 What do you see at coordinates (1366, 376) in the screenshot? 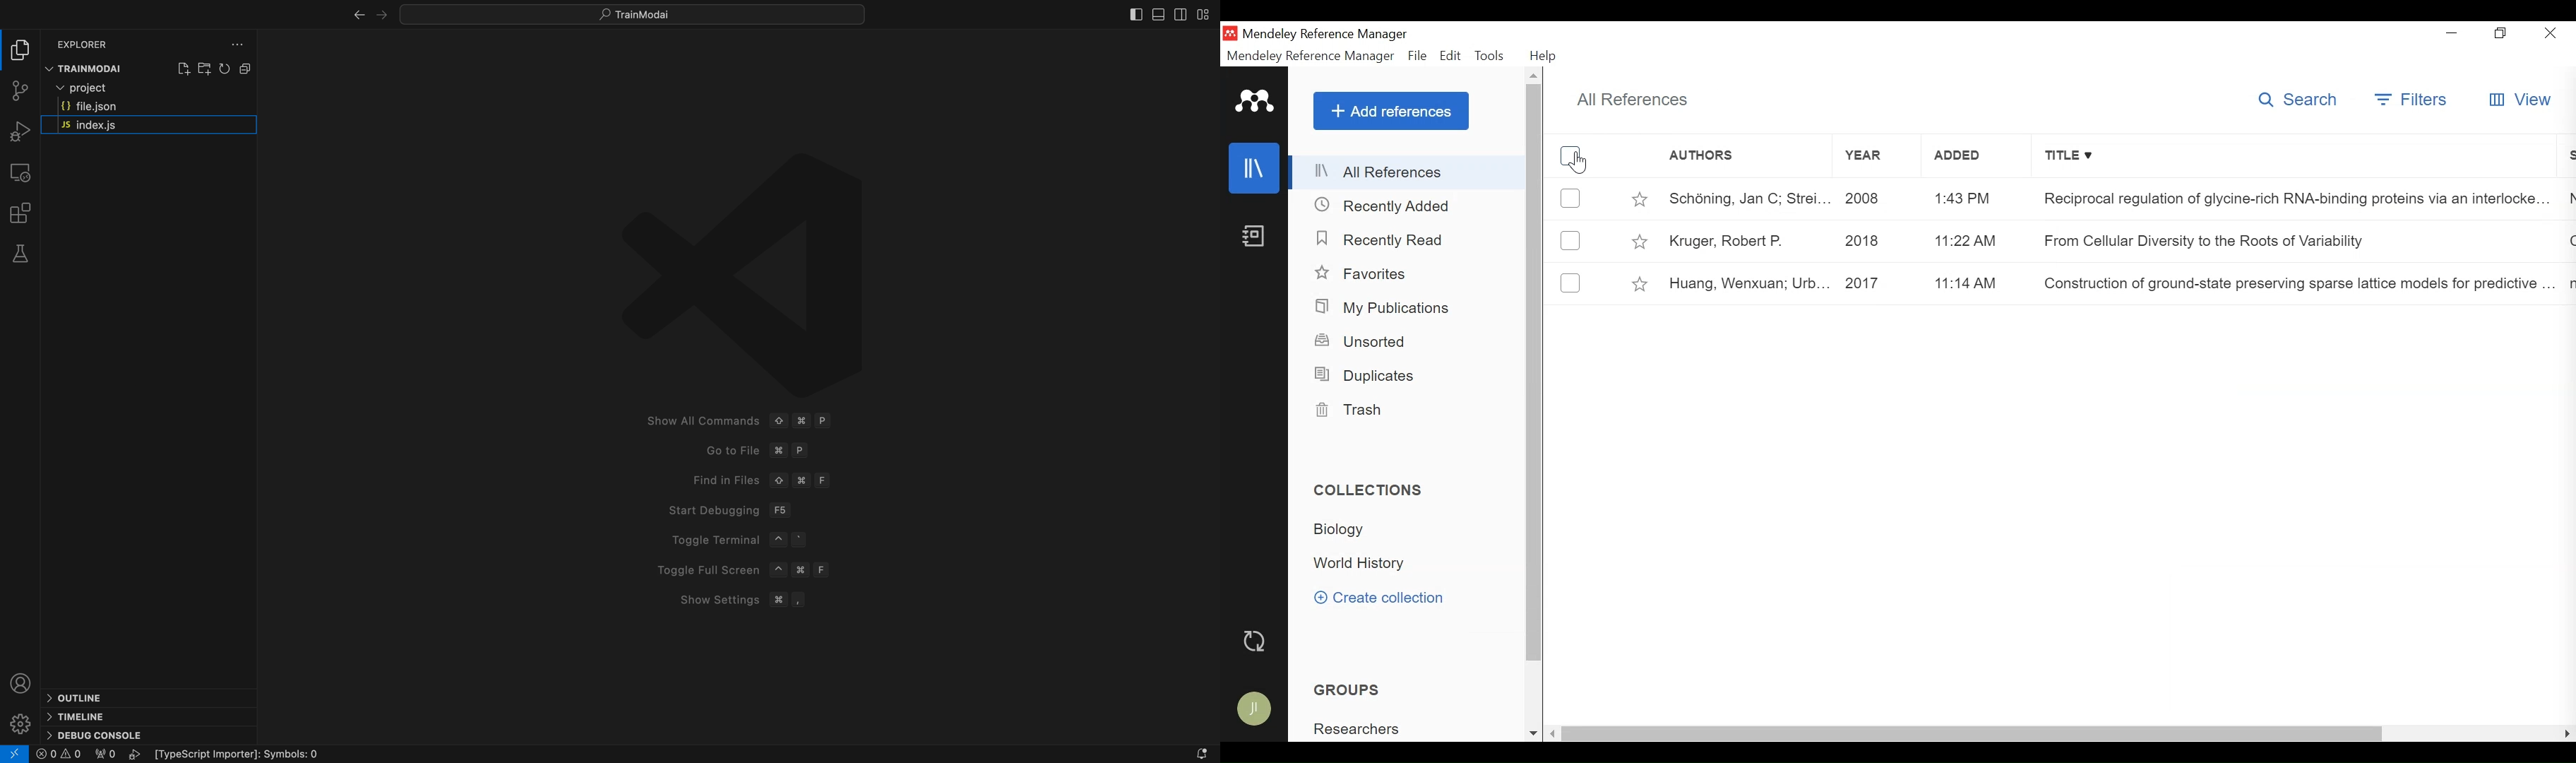
I see `Duplicates` at bounding box center [1366, 376].